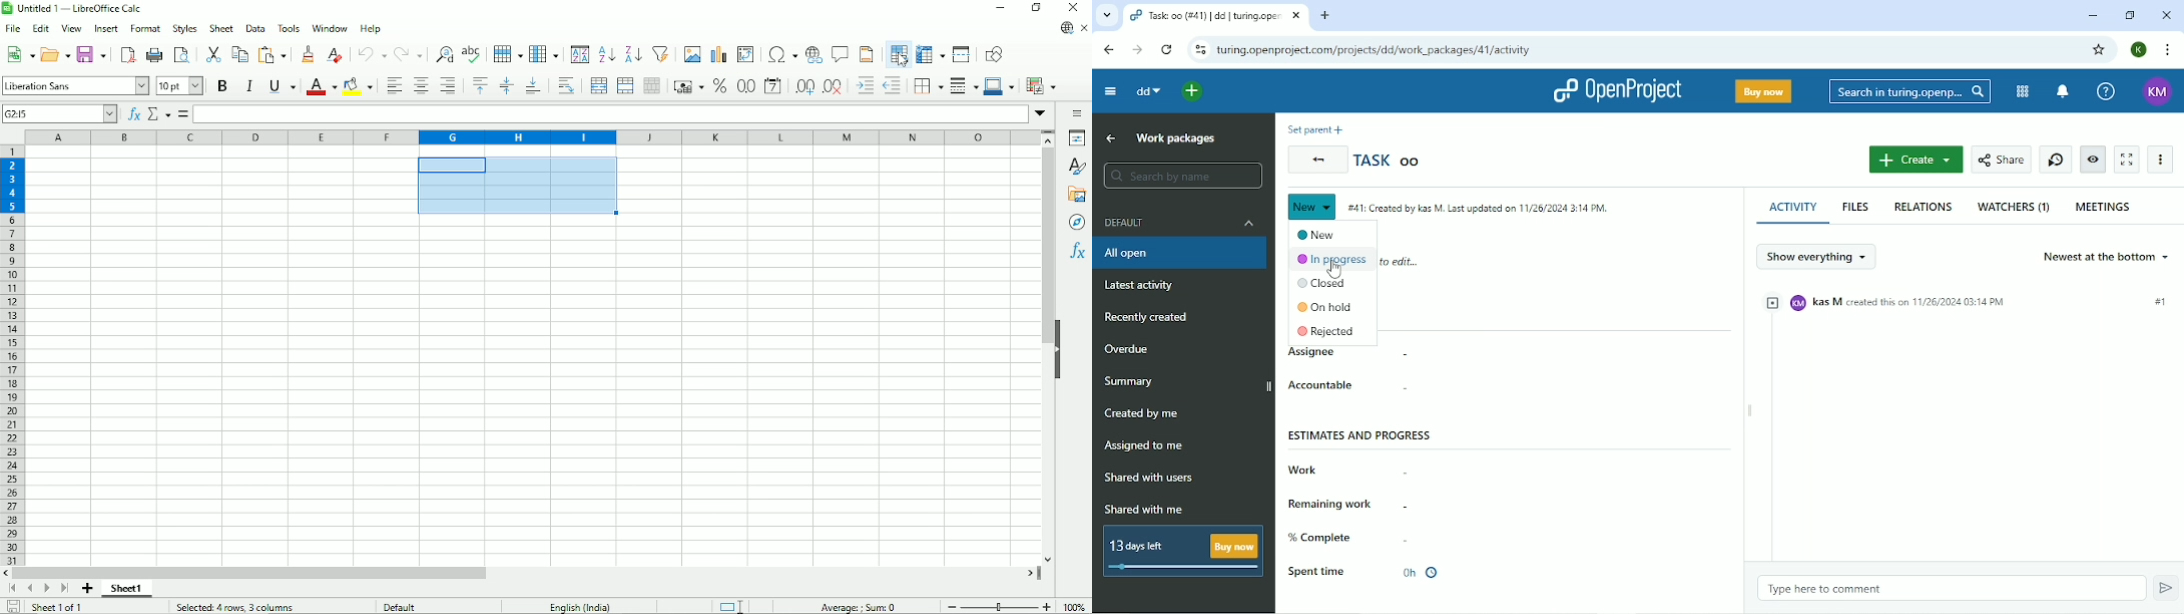  What do you see at coordinates (223, 27) in the screenshot?
I see `Sheet` at bounding box center [223, 27].